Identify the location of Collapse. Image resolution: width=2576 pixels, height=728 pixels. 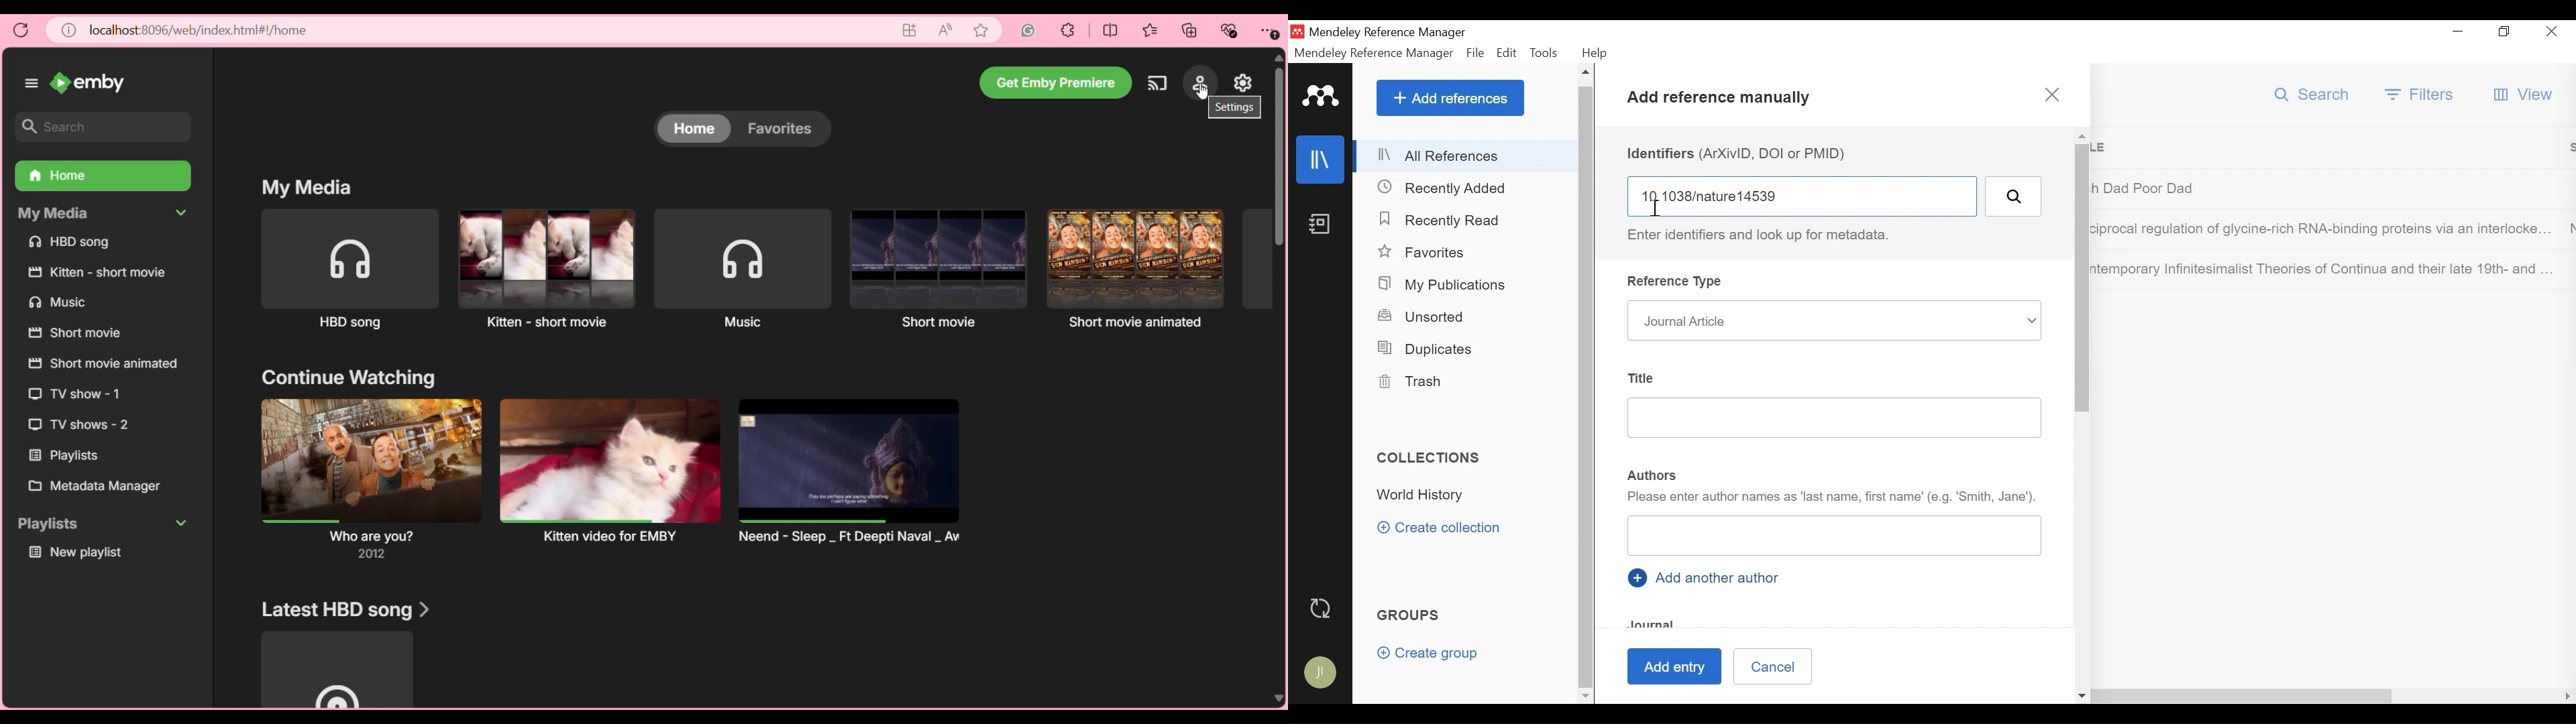
(181, 522).